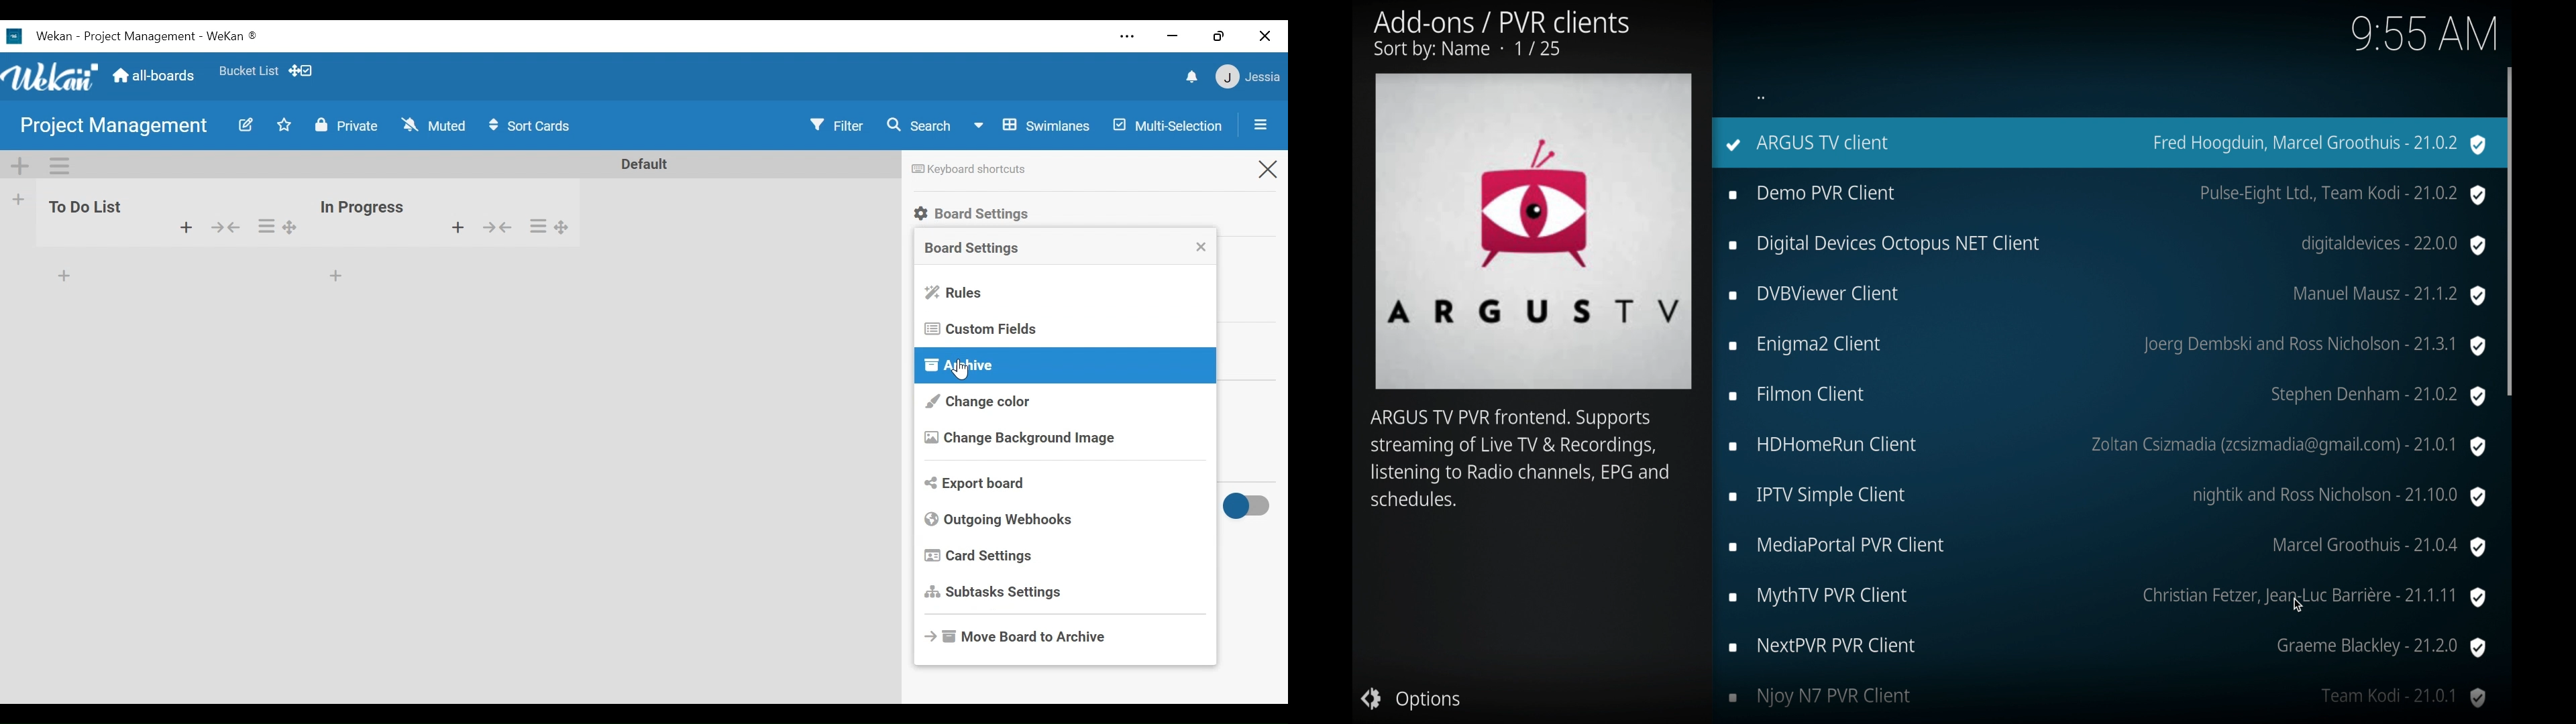 The height and width of the screenshot is (728, 2576). I want to click on mediaportal, so click(2108, 547).